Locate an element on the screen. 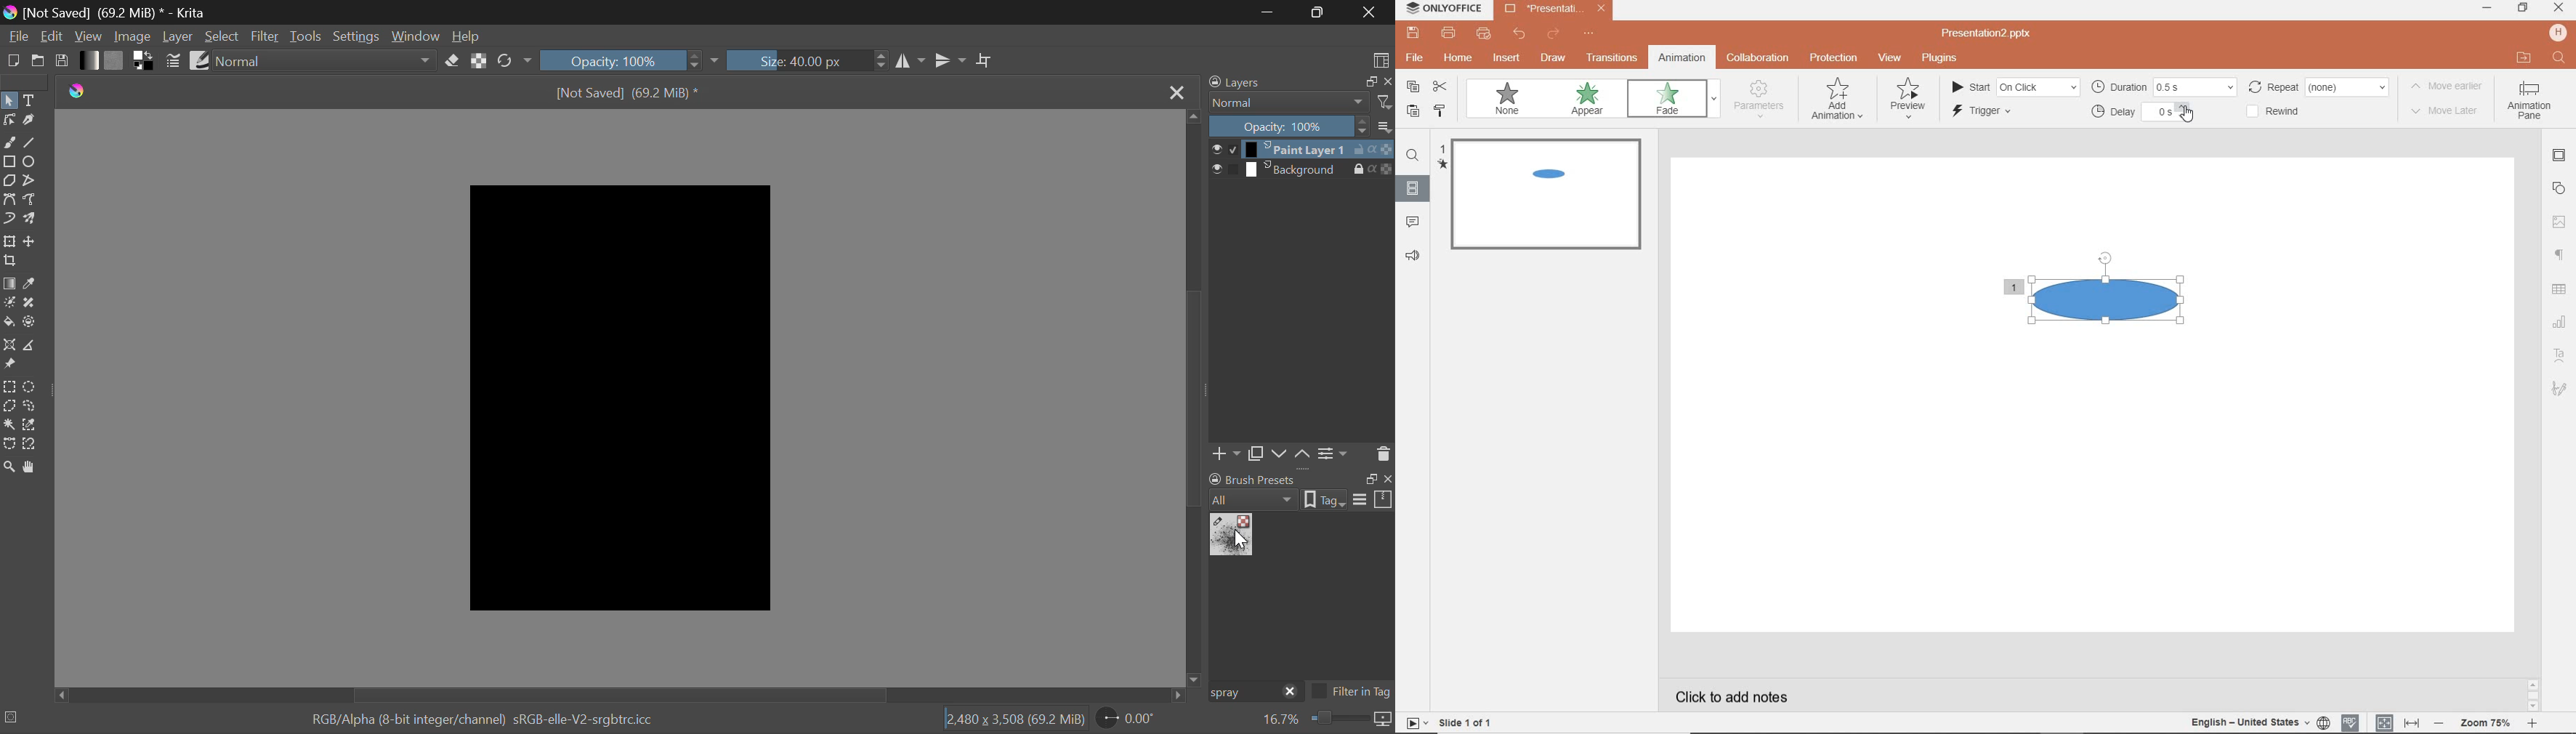 The width and height of the screenshot is (2576, 756). delay is located at coordinates (2143, 115).